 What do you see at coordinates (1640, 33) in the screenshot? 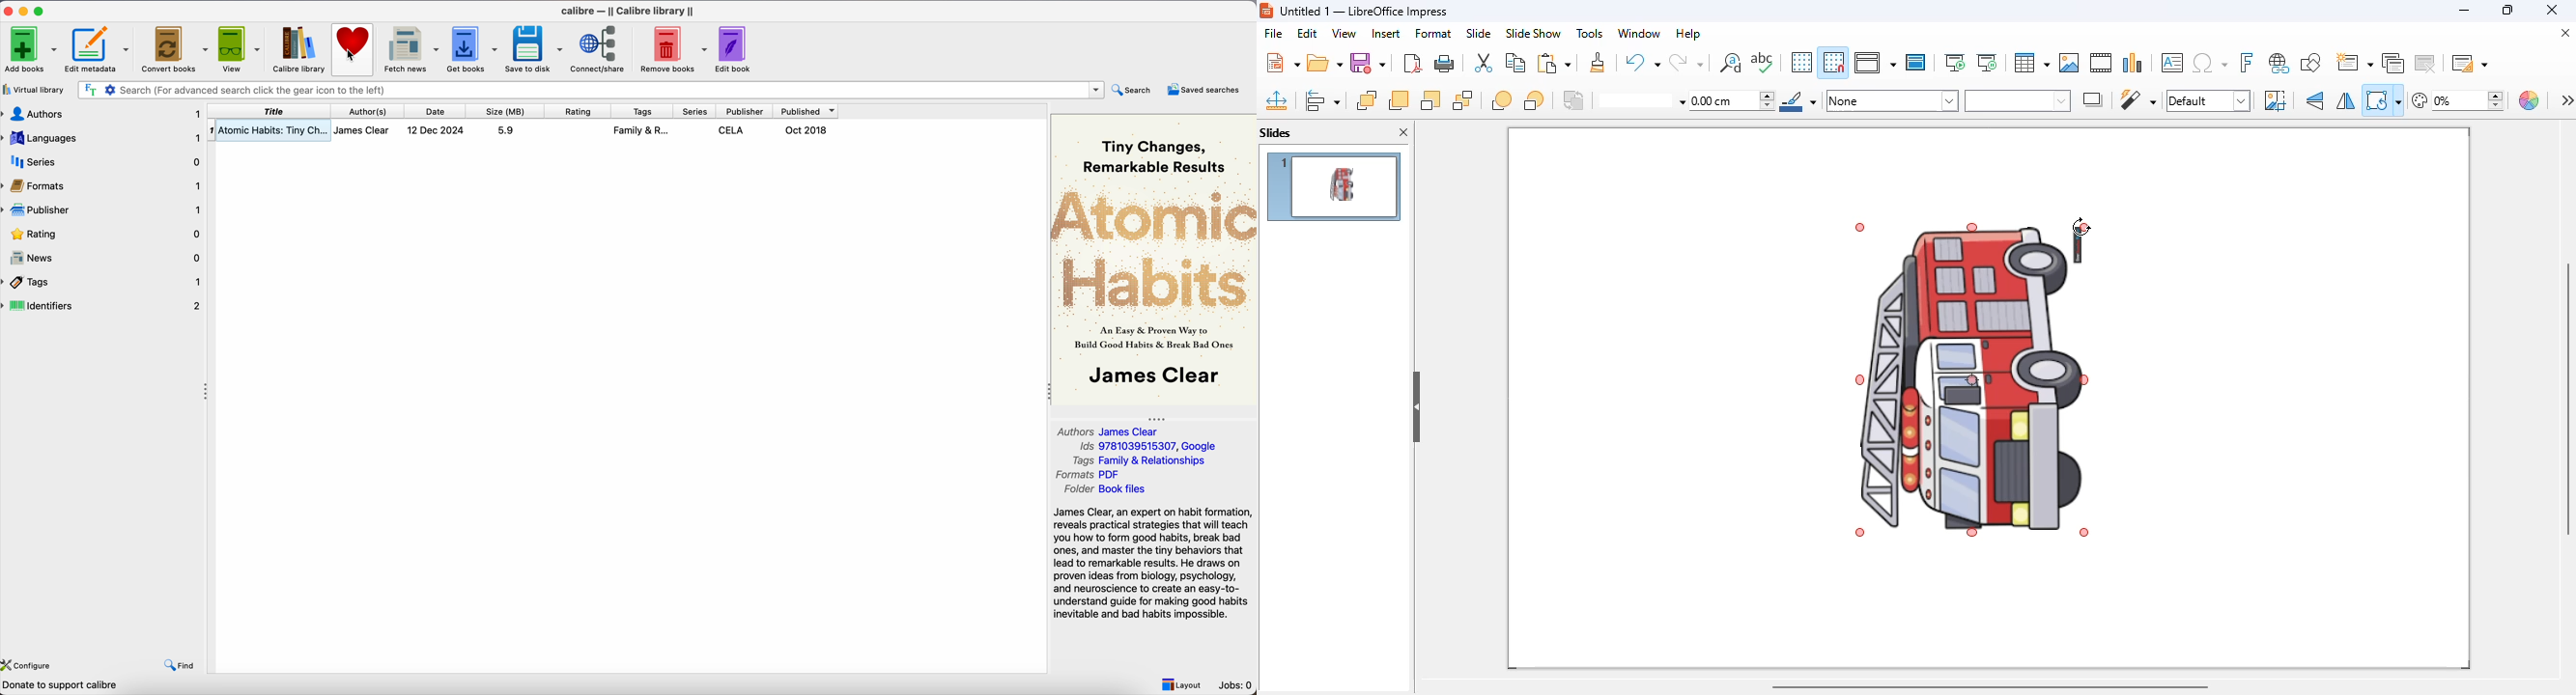
I see `window` at bounding box center [1640, 33].